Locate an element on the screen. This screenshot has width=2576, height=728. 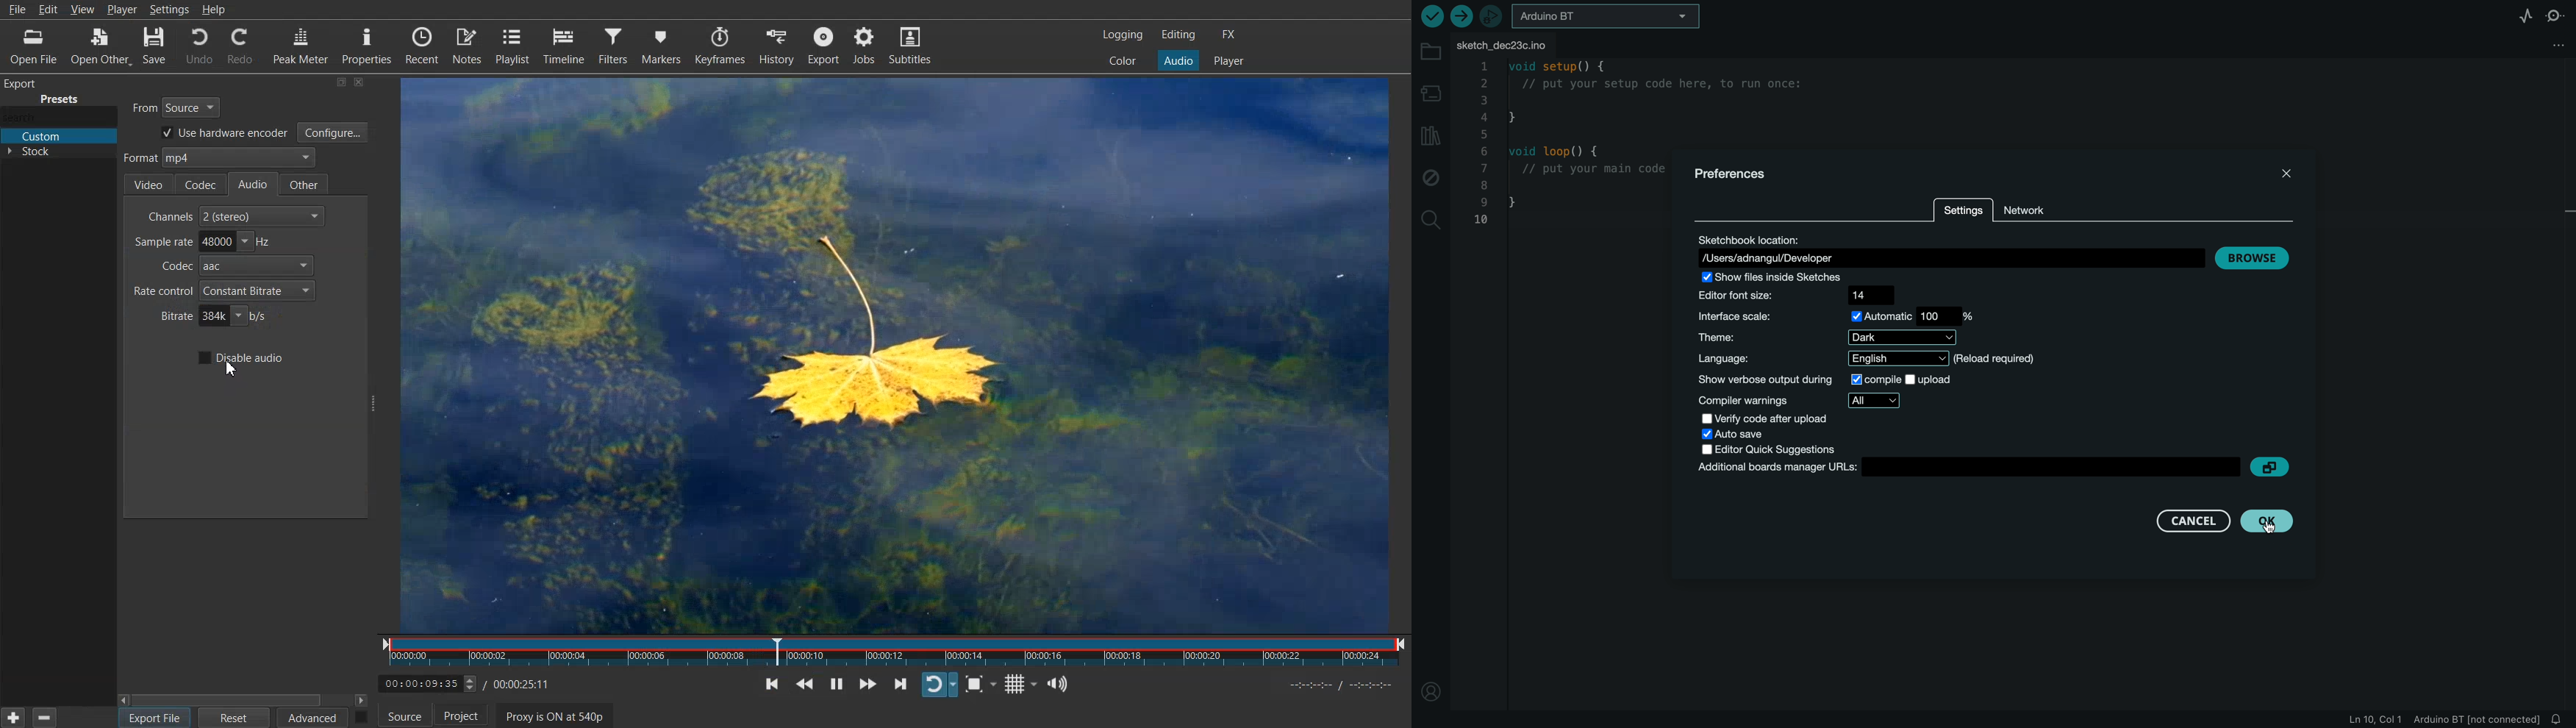
Slider is located at coordinates (896, 652).